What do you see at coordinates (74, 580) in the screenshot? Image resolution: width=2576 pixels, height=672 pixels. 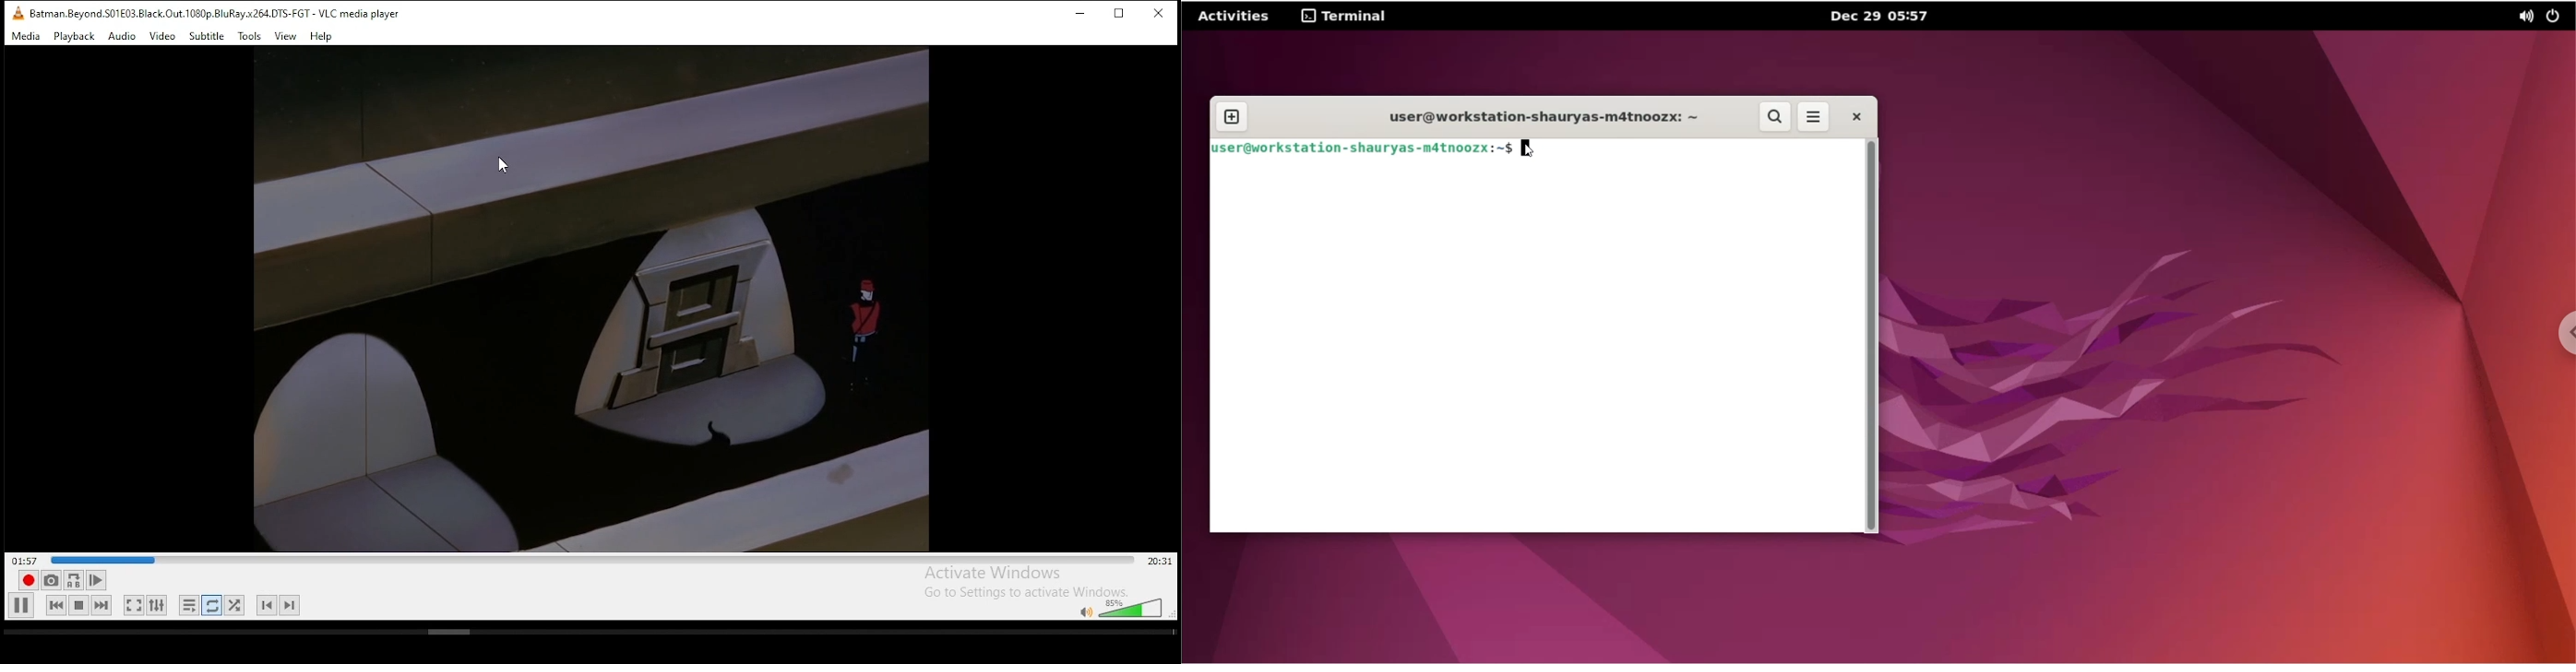 I see `loop between point A to point B continuously. click ad point A` at bounding box center [74, 580].